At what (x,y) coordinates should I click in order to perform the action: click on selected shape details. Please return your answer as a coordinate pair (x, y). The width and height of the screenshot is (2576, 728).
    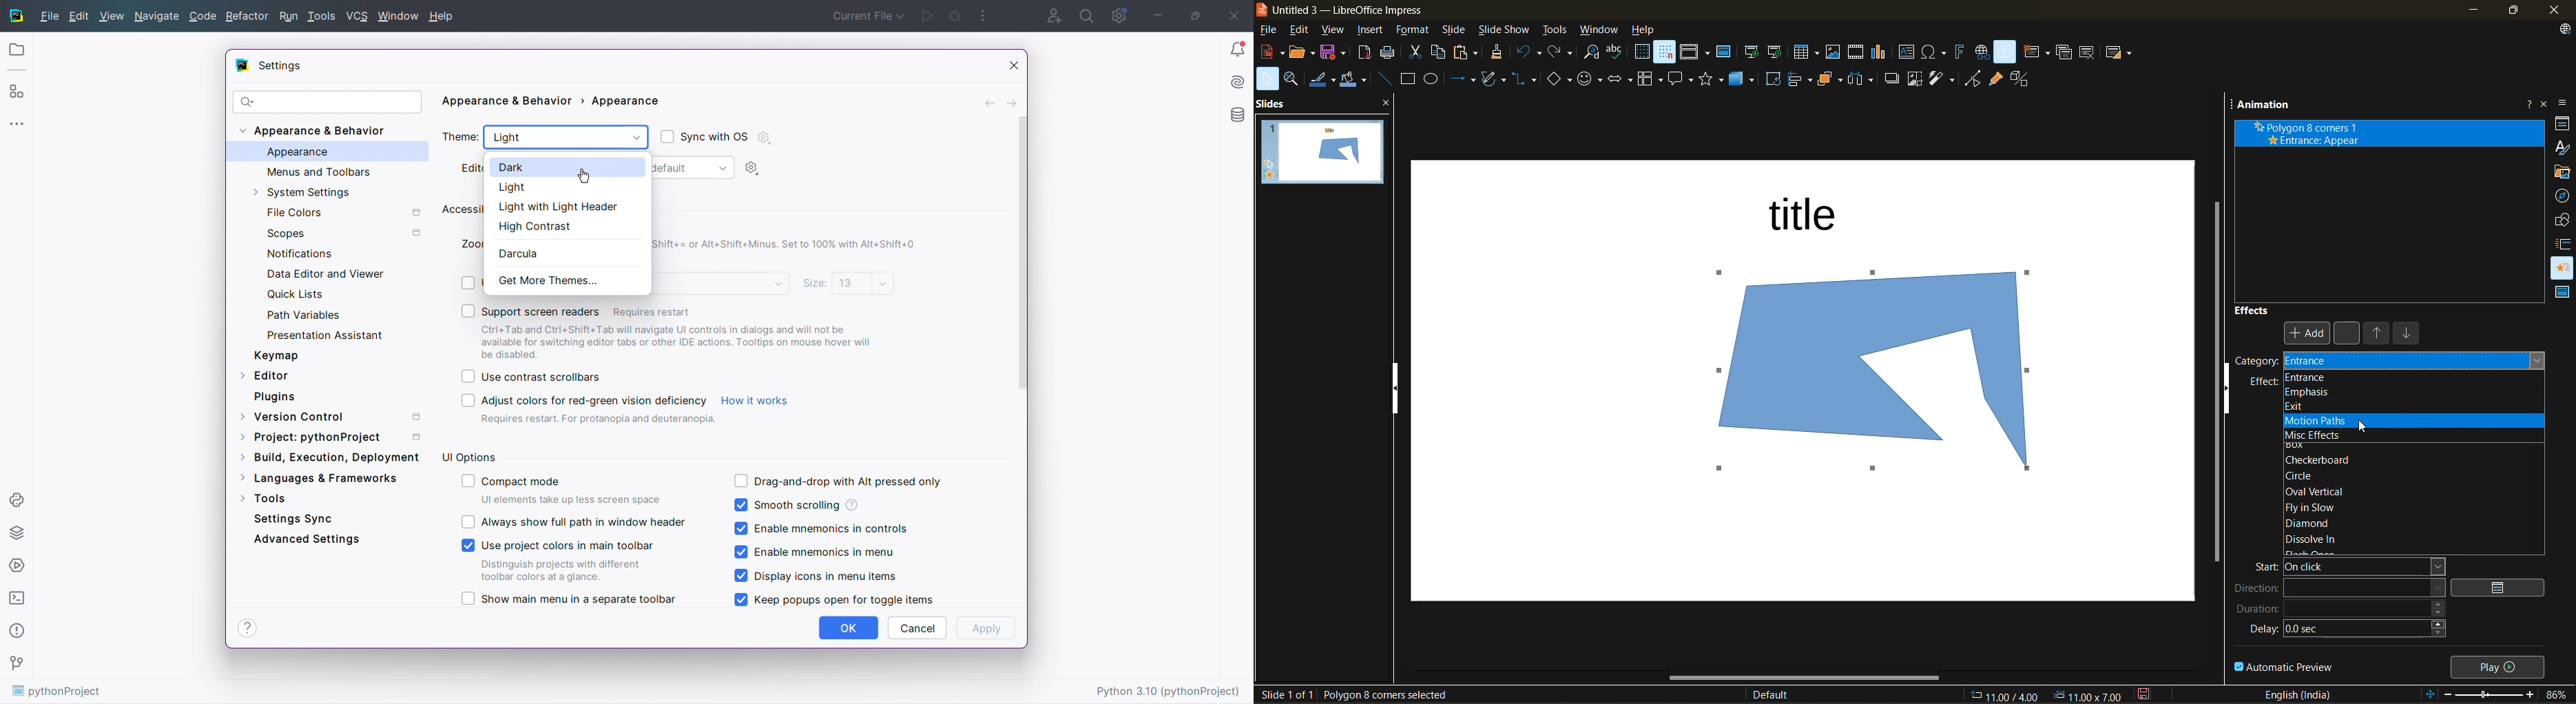
    Looking at the image, I should click on (1384, 696).